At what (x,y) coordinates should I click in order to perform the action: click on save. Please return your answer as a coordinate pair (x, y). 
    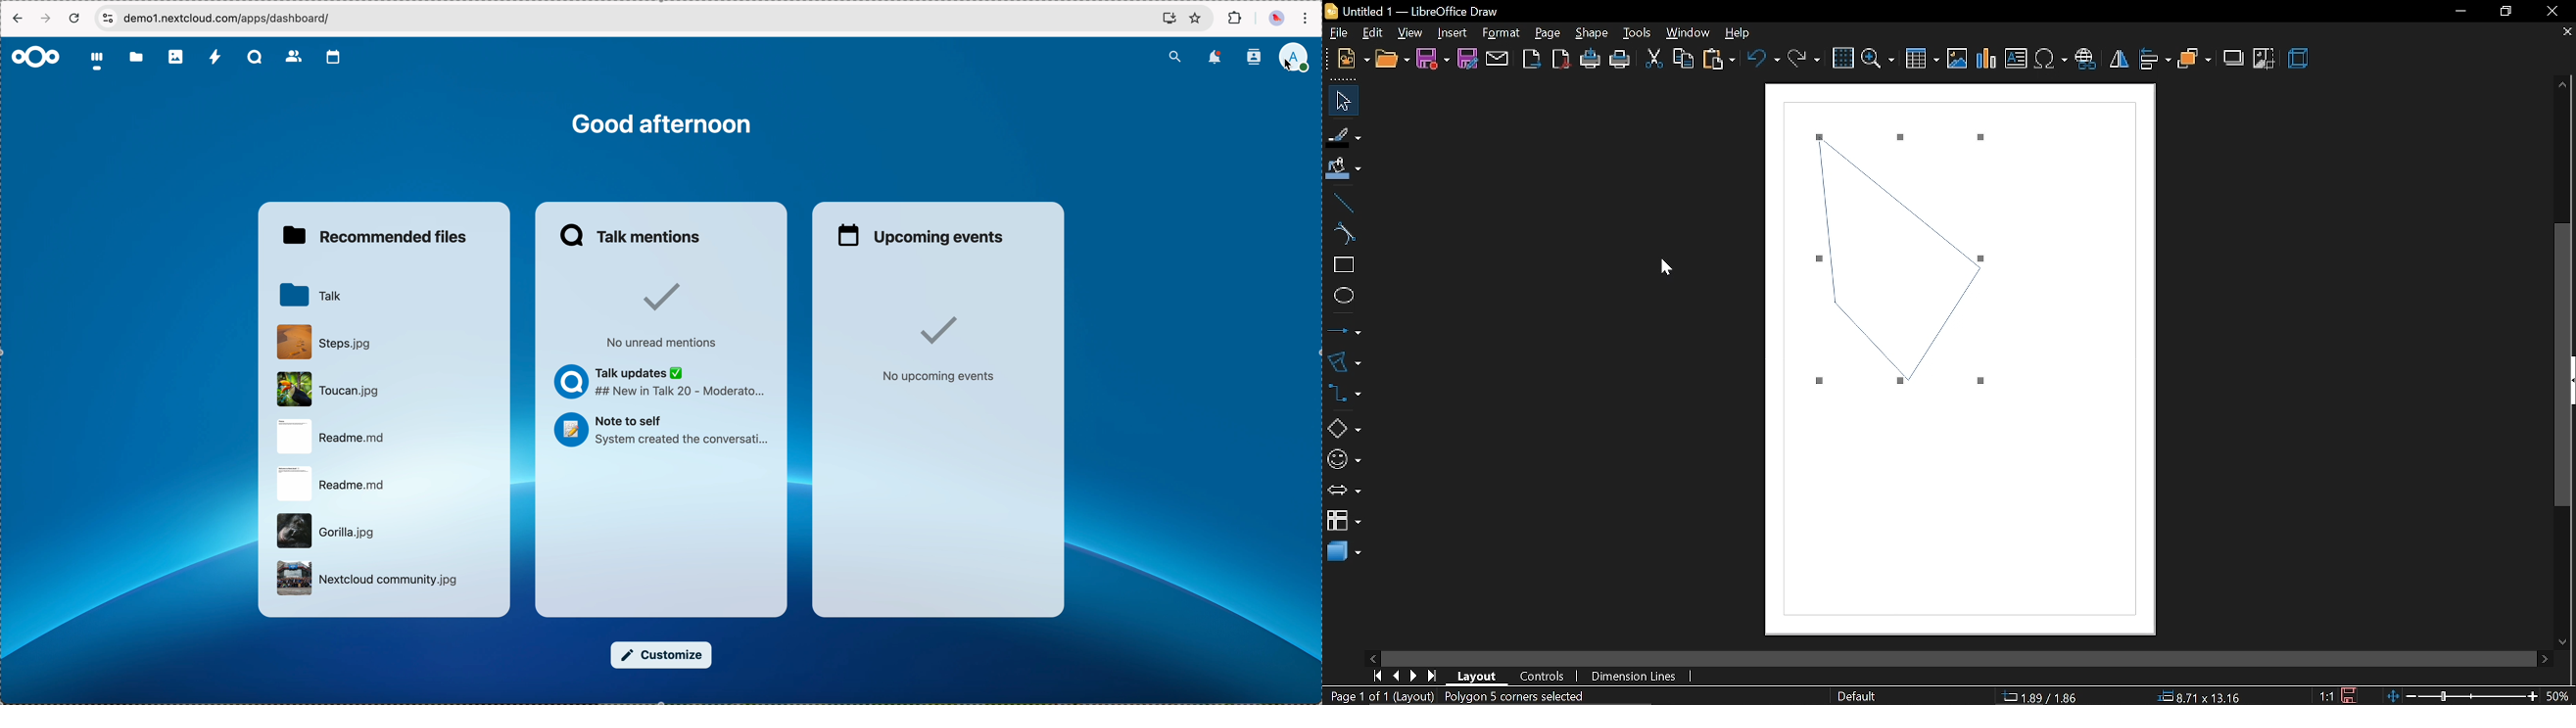
    Looking at the image, I should click on (2355, 693).